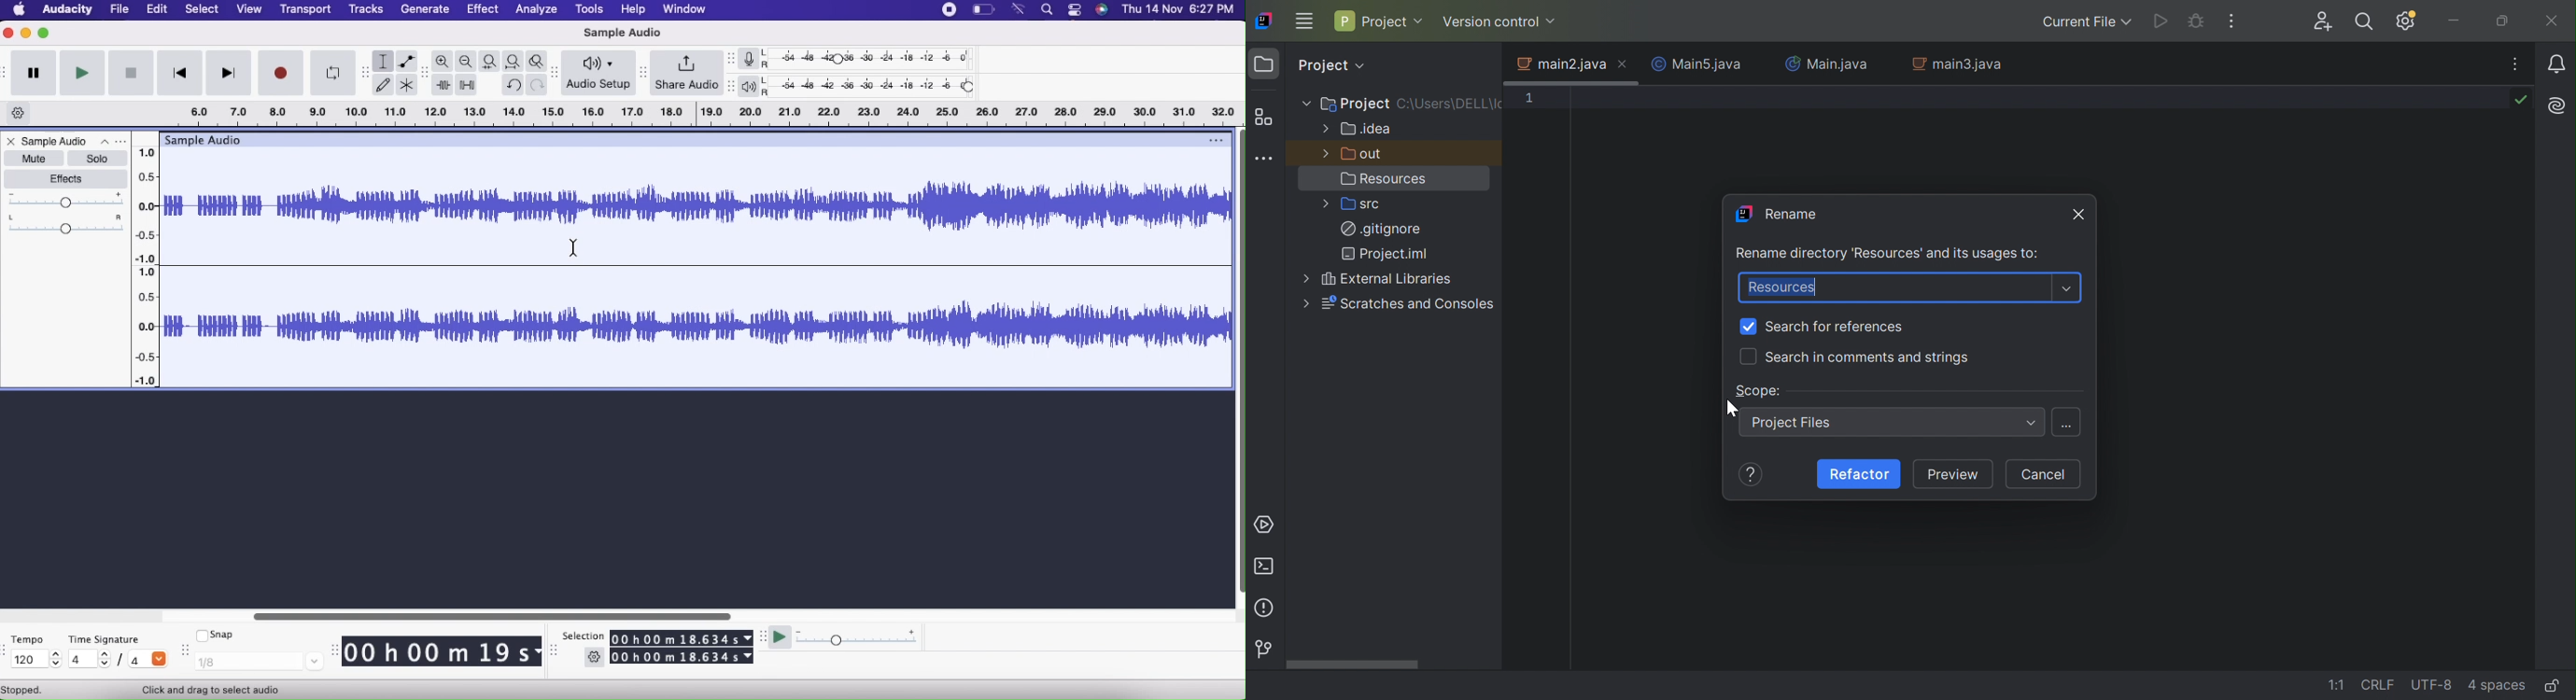  What do you see at coordinates (29, 640) in the screenshot?
I see `Tempo` at bounding box center [29, 640].